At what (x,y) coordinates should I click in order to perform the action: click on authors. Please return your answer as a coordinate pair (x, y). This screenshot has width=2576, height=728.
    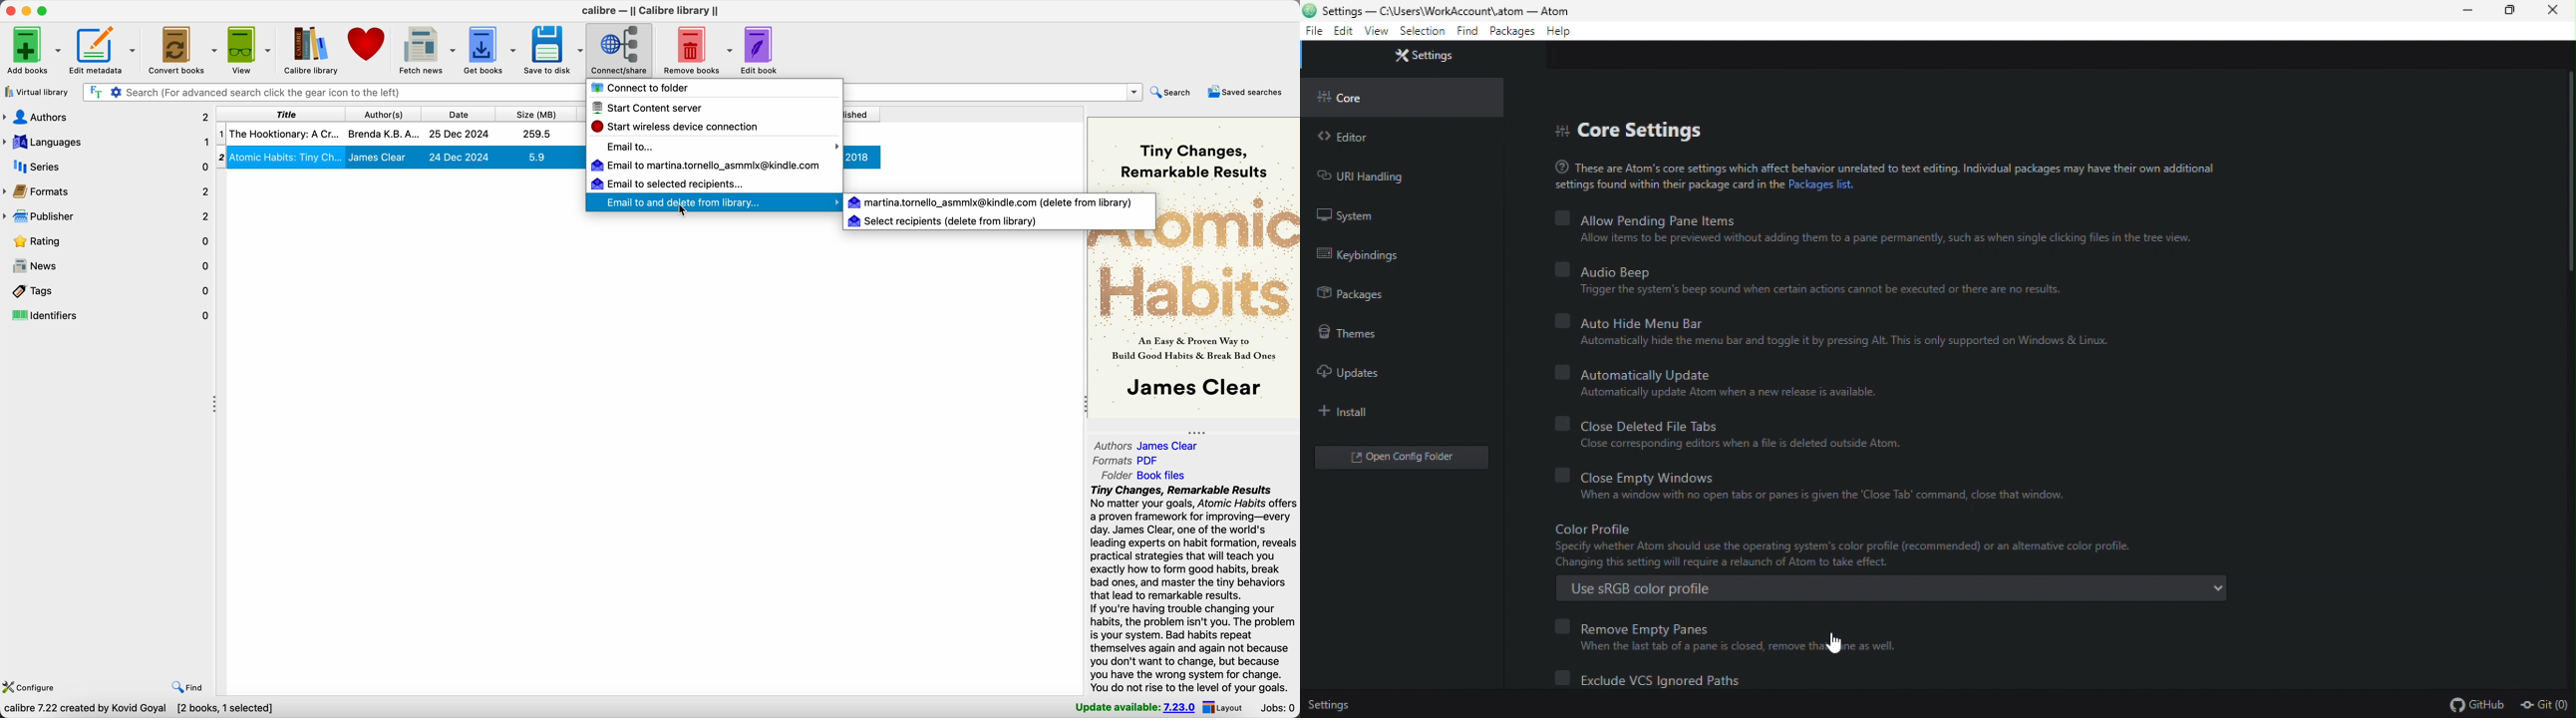
    Looking at the image, I should click on (106, 119).